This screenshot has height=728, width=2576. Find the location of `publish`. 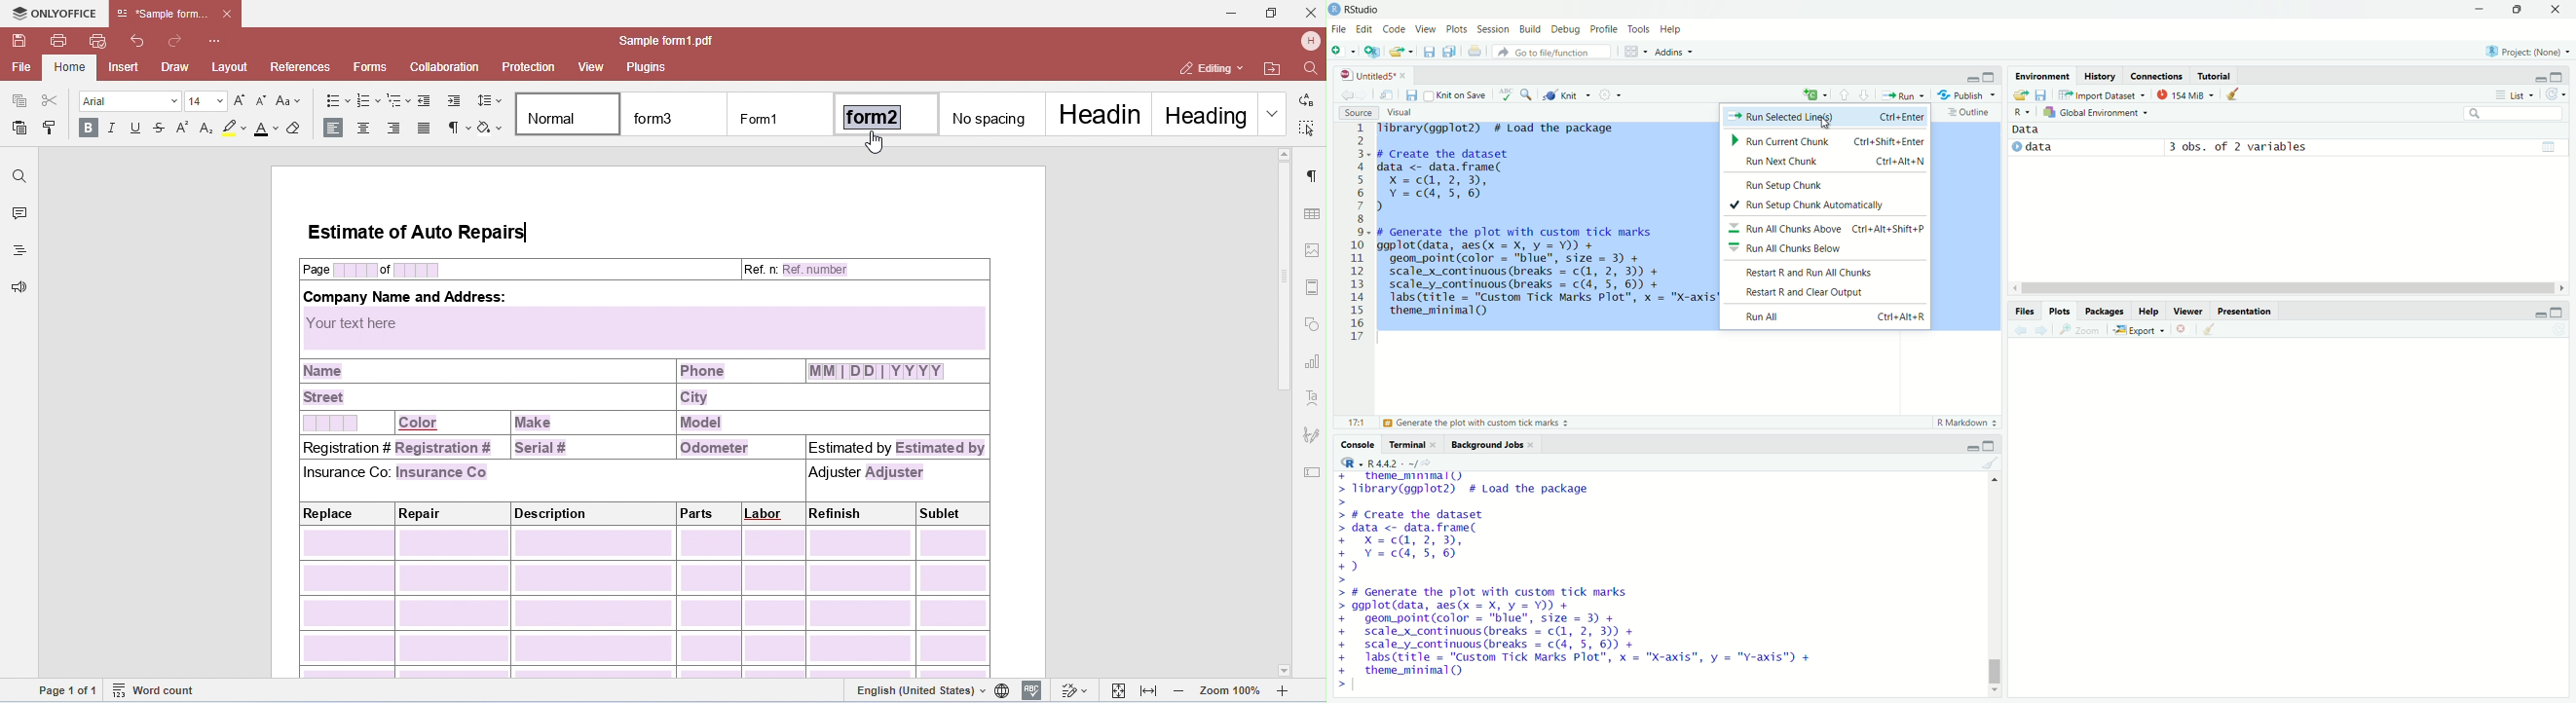

publish is located at coordinates (1970, 96).